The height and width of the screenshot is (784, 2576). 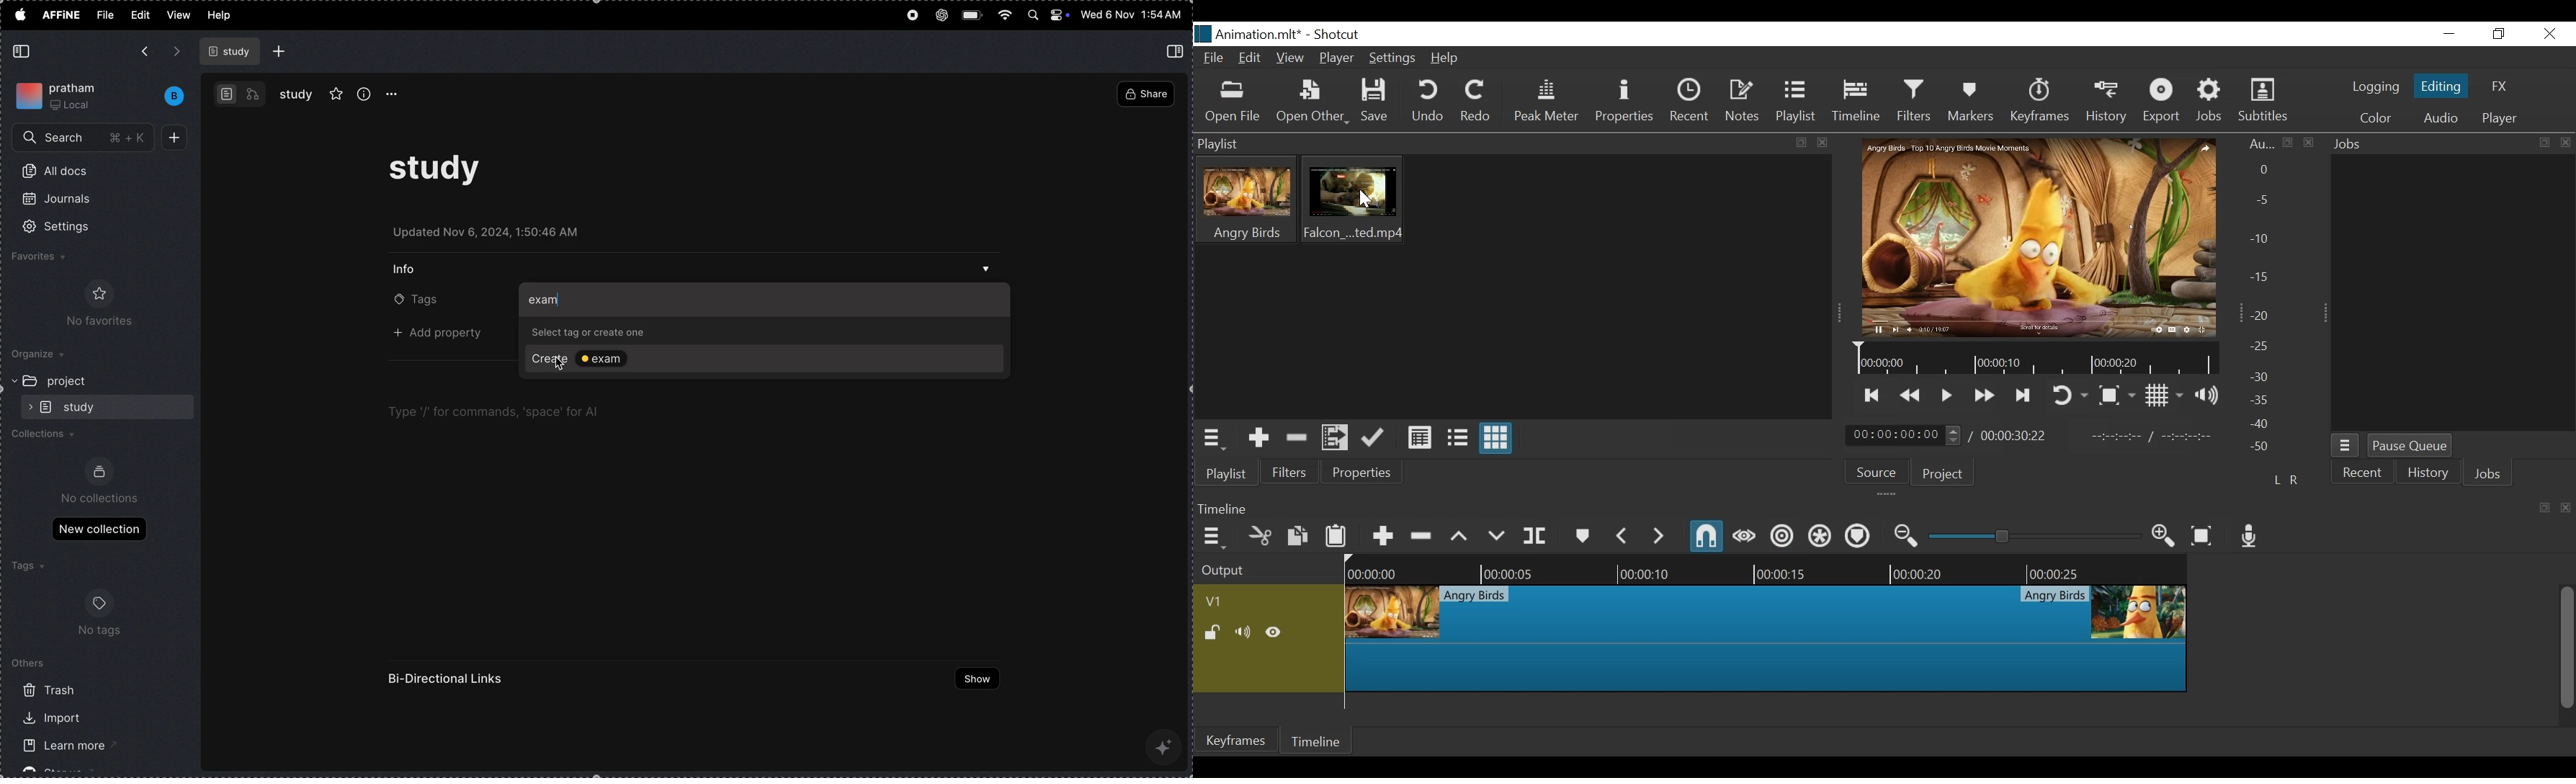 What do you see at coordinates (2451, 34) in the screenshot?
I see `minimize` at bounding box center [2451, 34].